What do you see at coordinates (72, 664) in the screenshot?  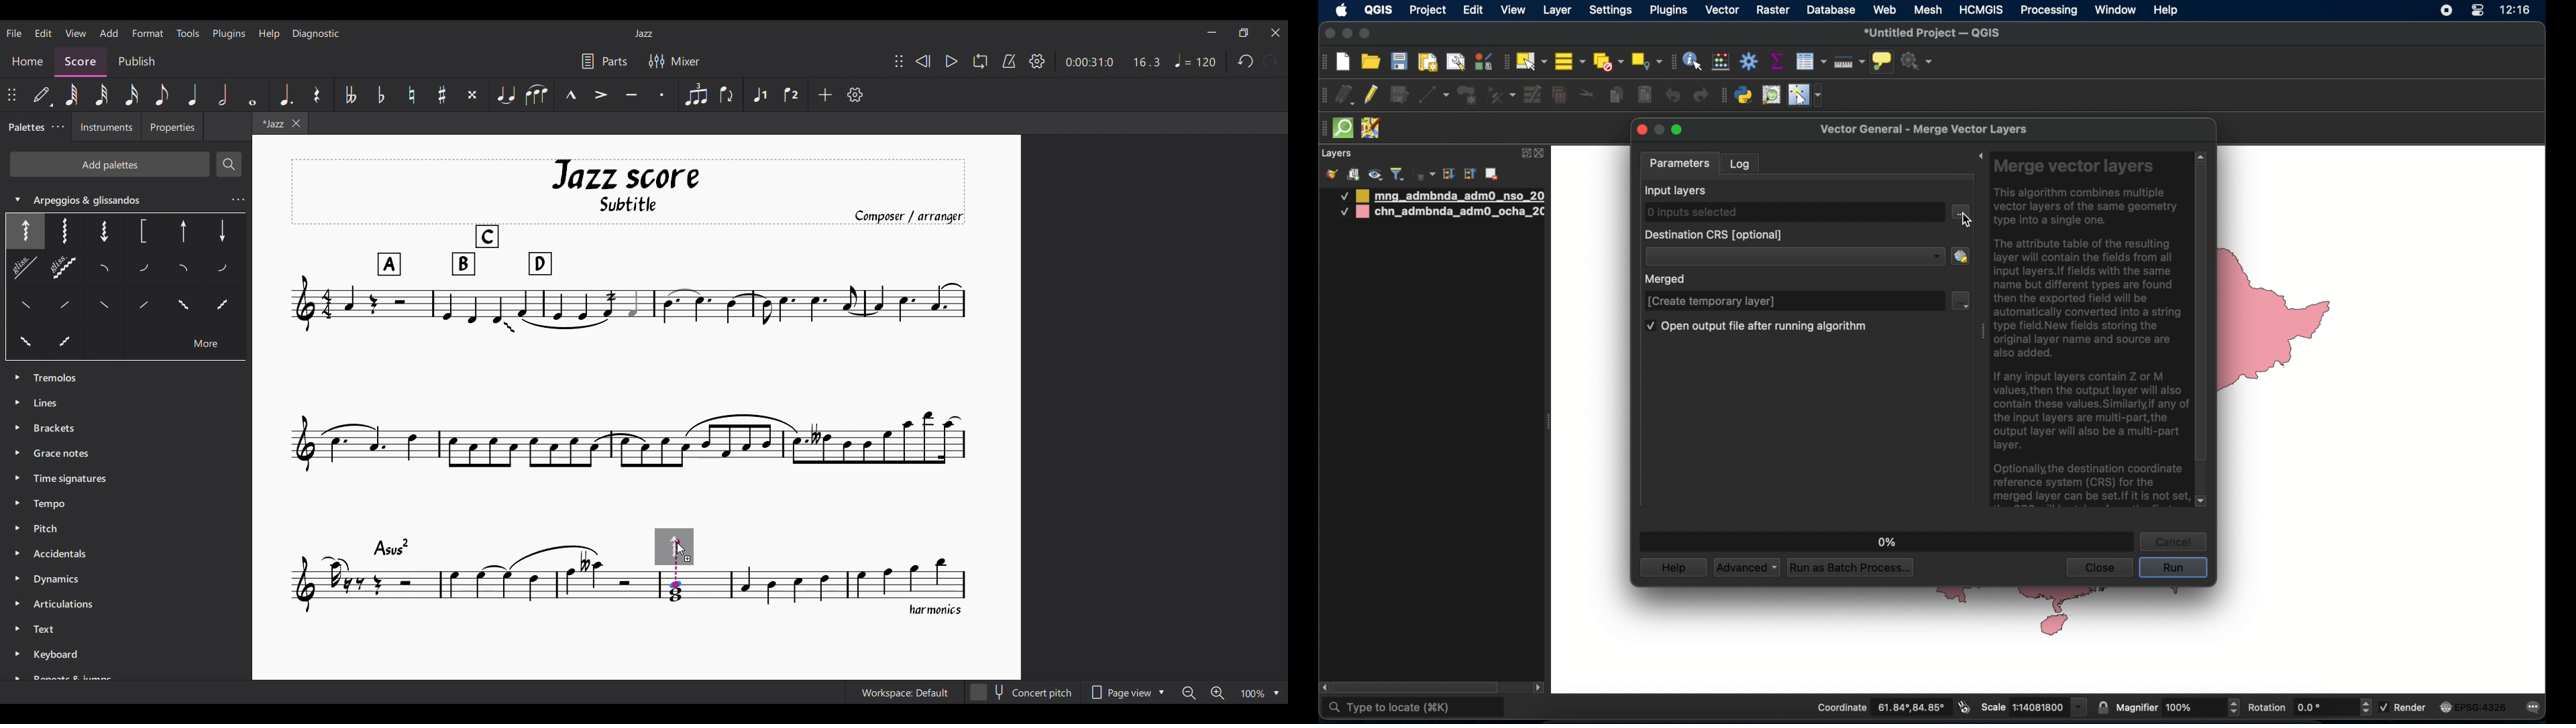 I see `Keyboard` at bounding box center [72, 664].